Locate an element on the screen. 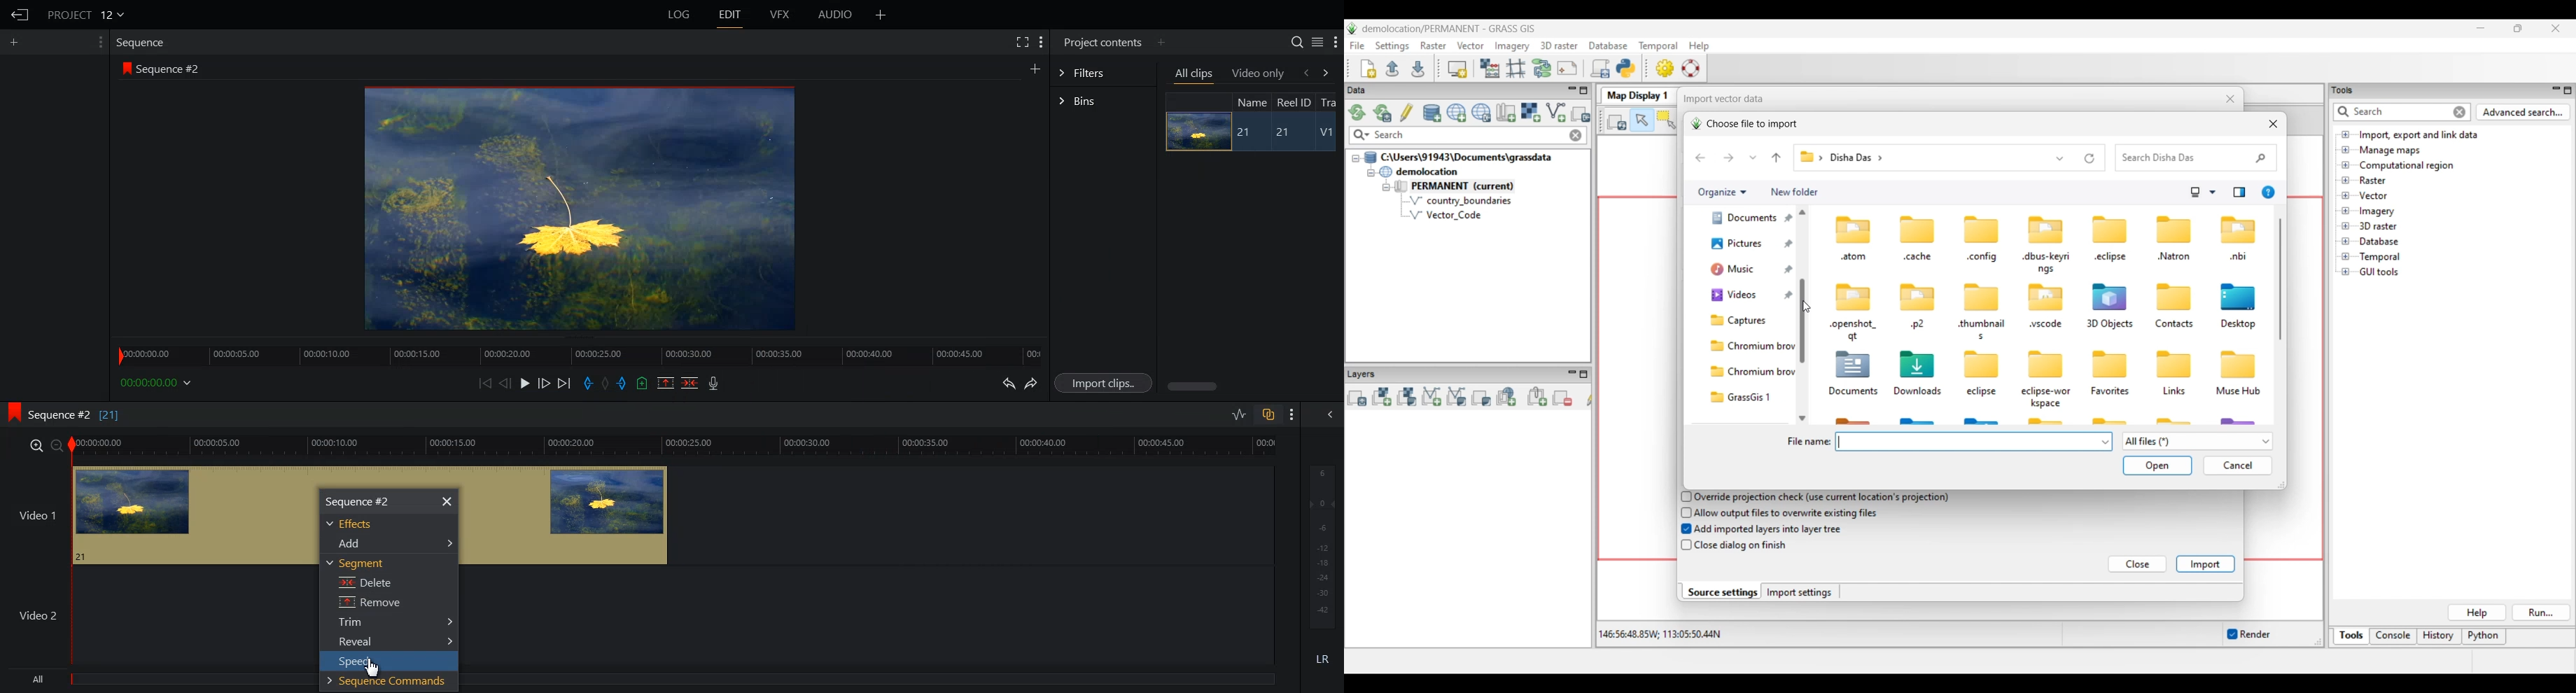  Add panel is located at coordinates (1161, 42).